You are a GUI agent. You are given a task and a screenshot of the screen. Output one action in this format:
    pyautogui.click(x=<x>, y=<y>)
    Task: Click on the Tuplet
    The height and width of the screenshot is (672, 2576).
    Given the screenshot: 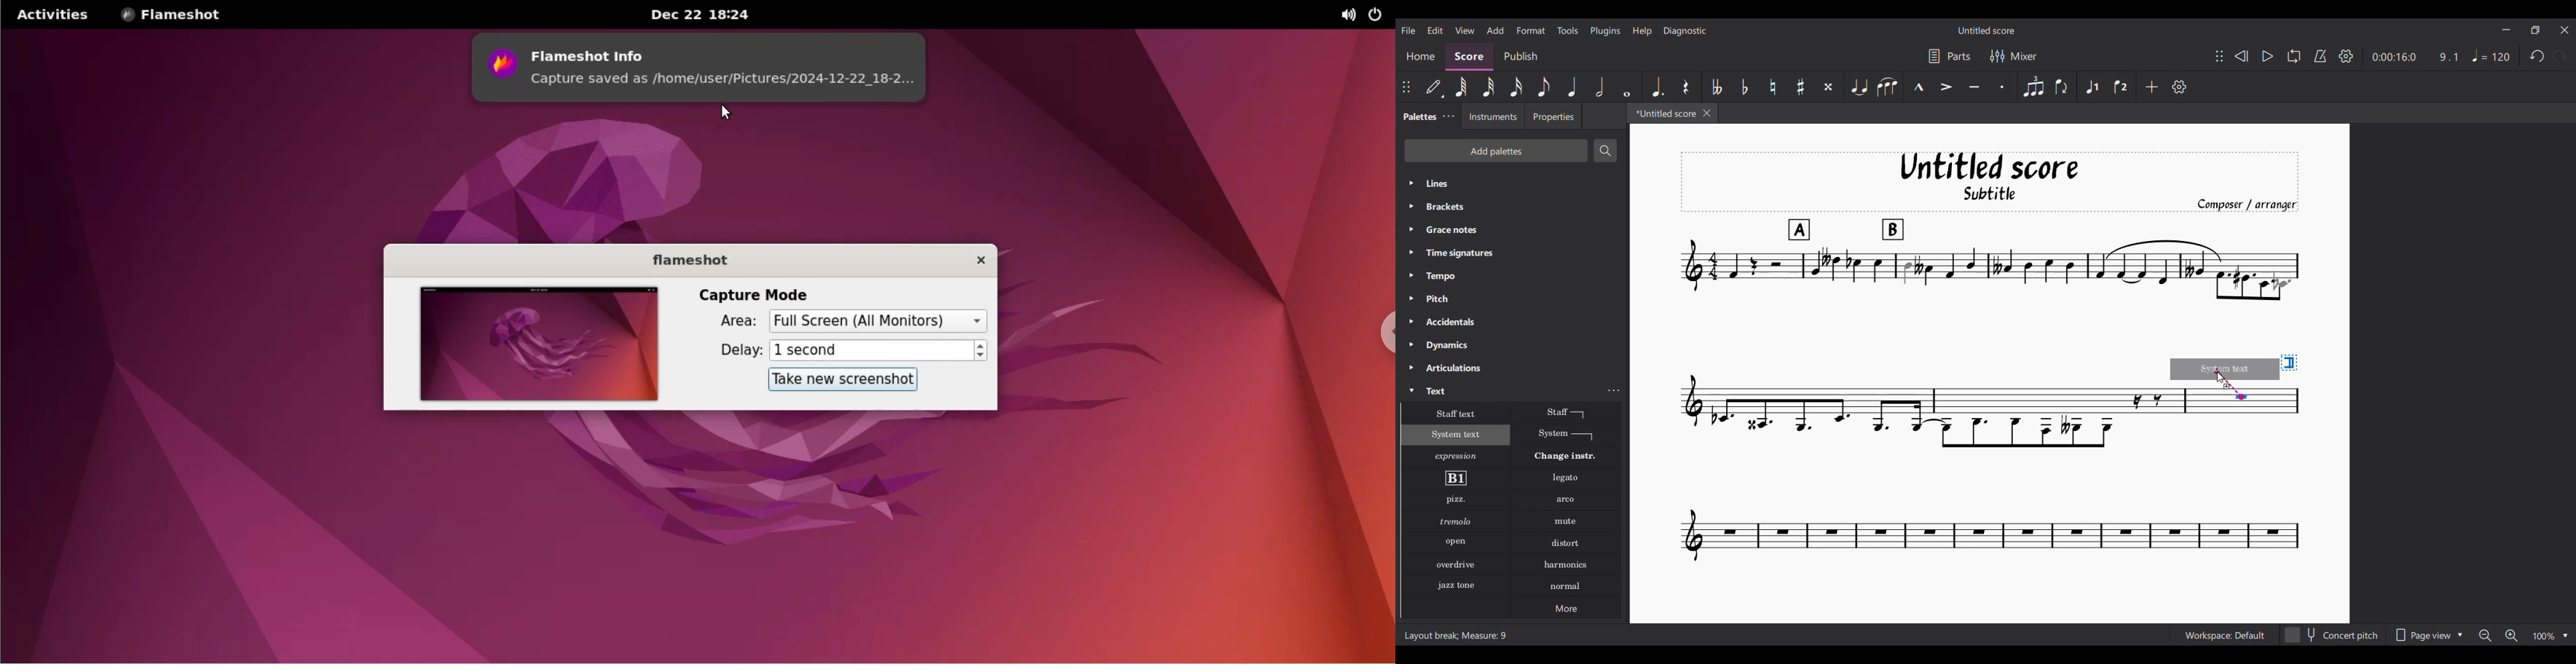 What is the action you would take?
    pyautogui.click(x=2034, y=87)
    